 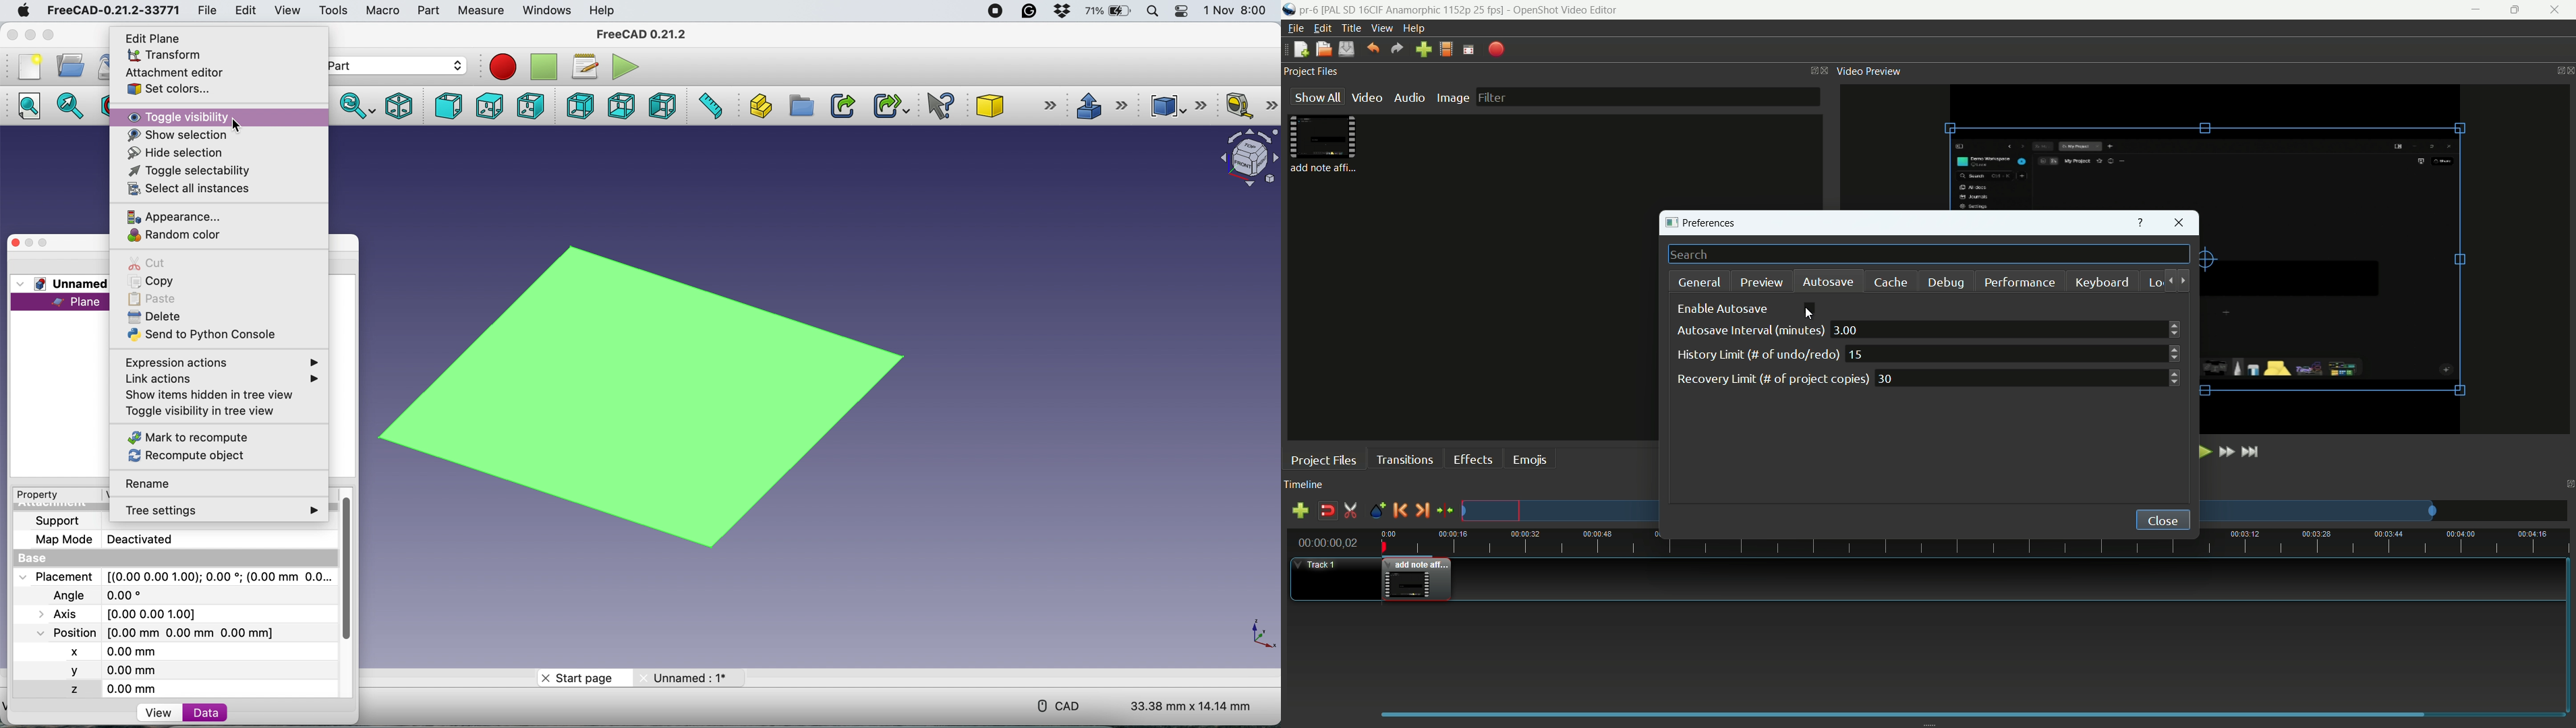 I want to click on view, so click(x=288, y=11).